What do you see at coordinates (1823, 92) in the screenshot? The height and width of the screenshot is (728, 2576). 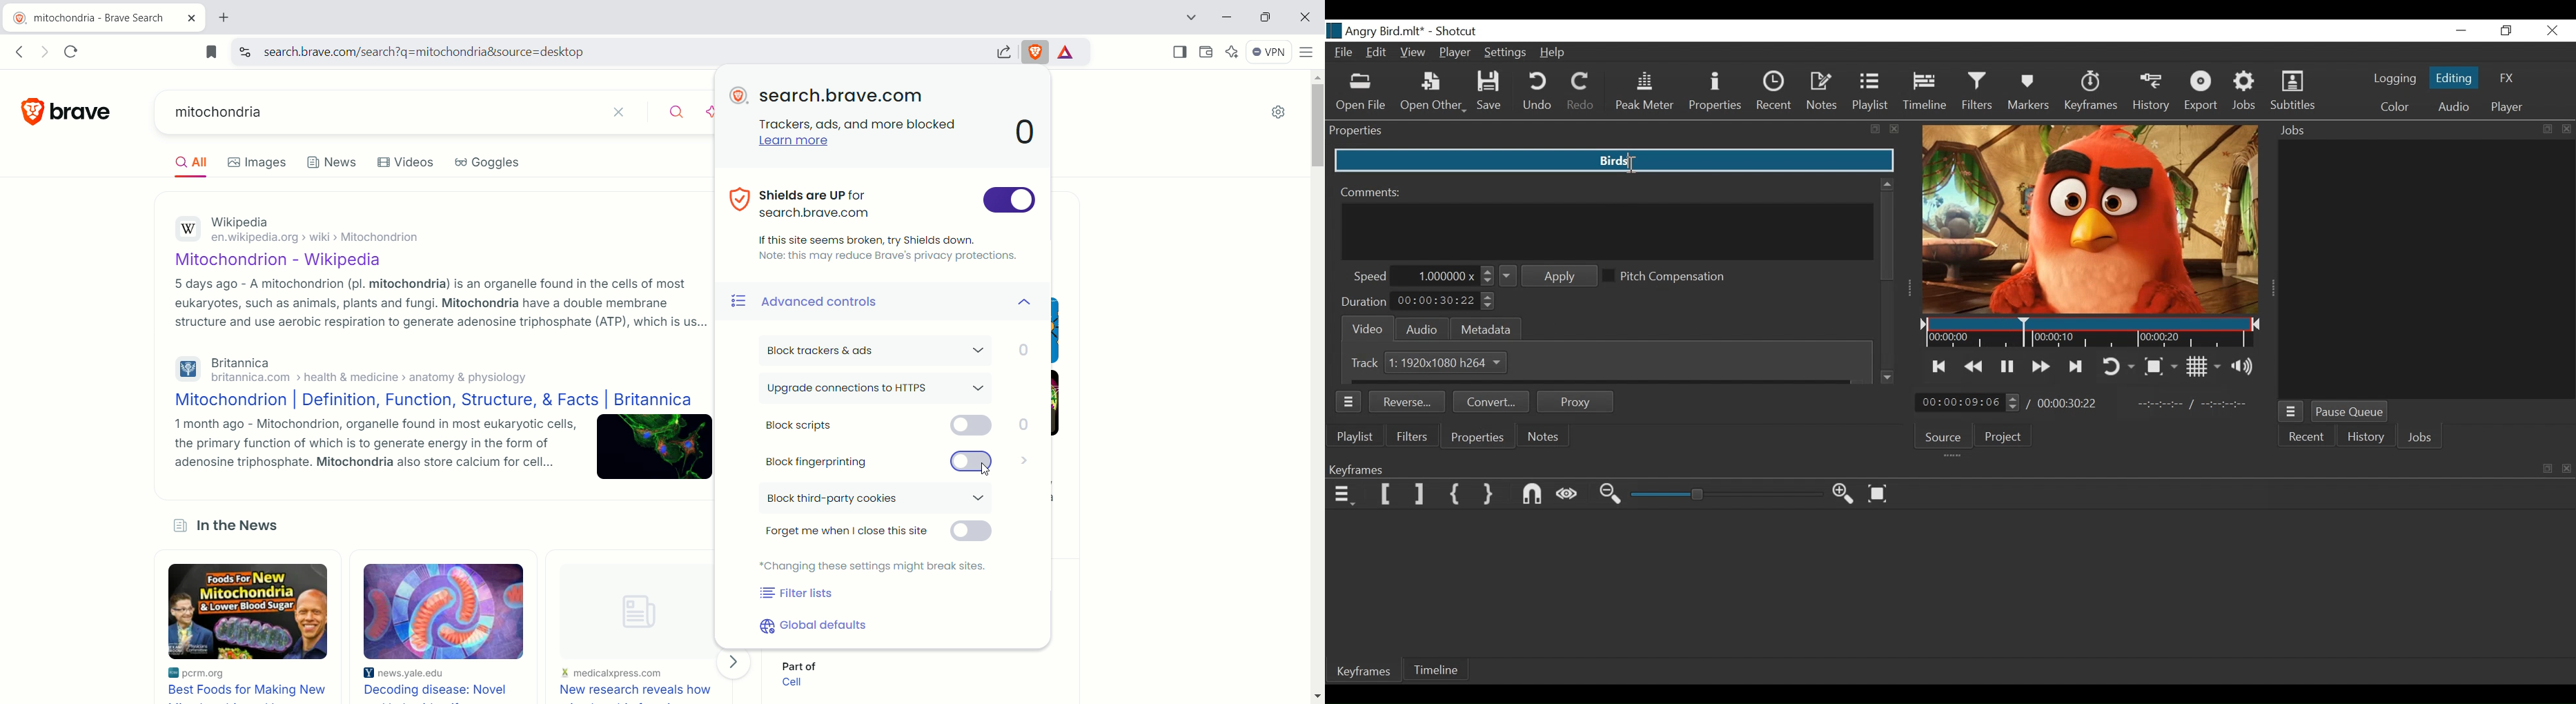 I see `Notes` at bounding box center [1823, 92].